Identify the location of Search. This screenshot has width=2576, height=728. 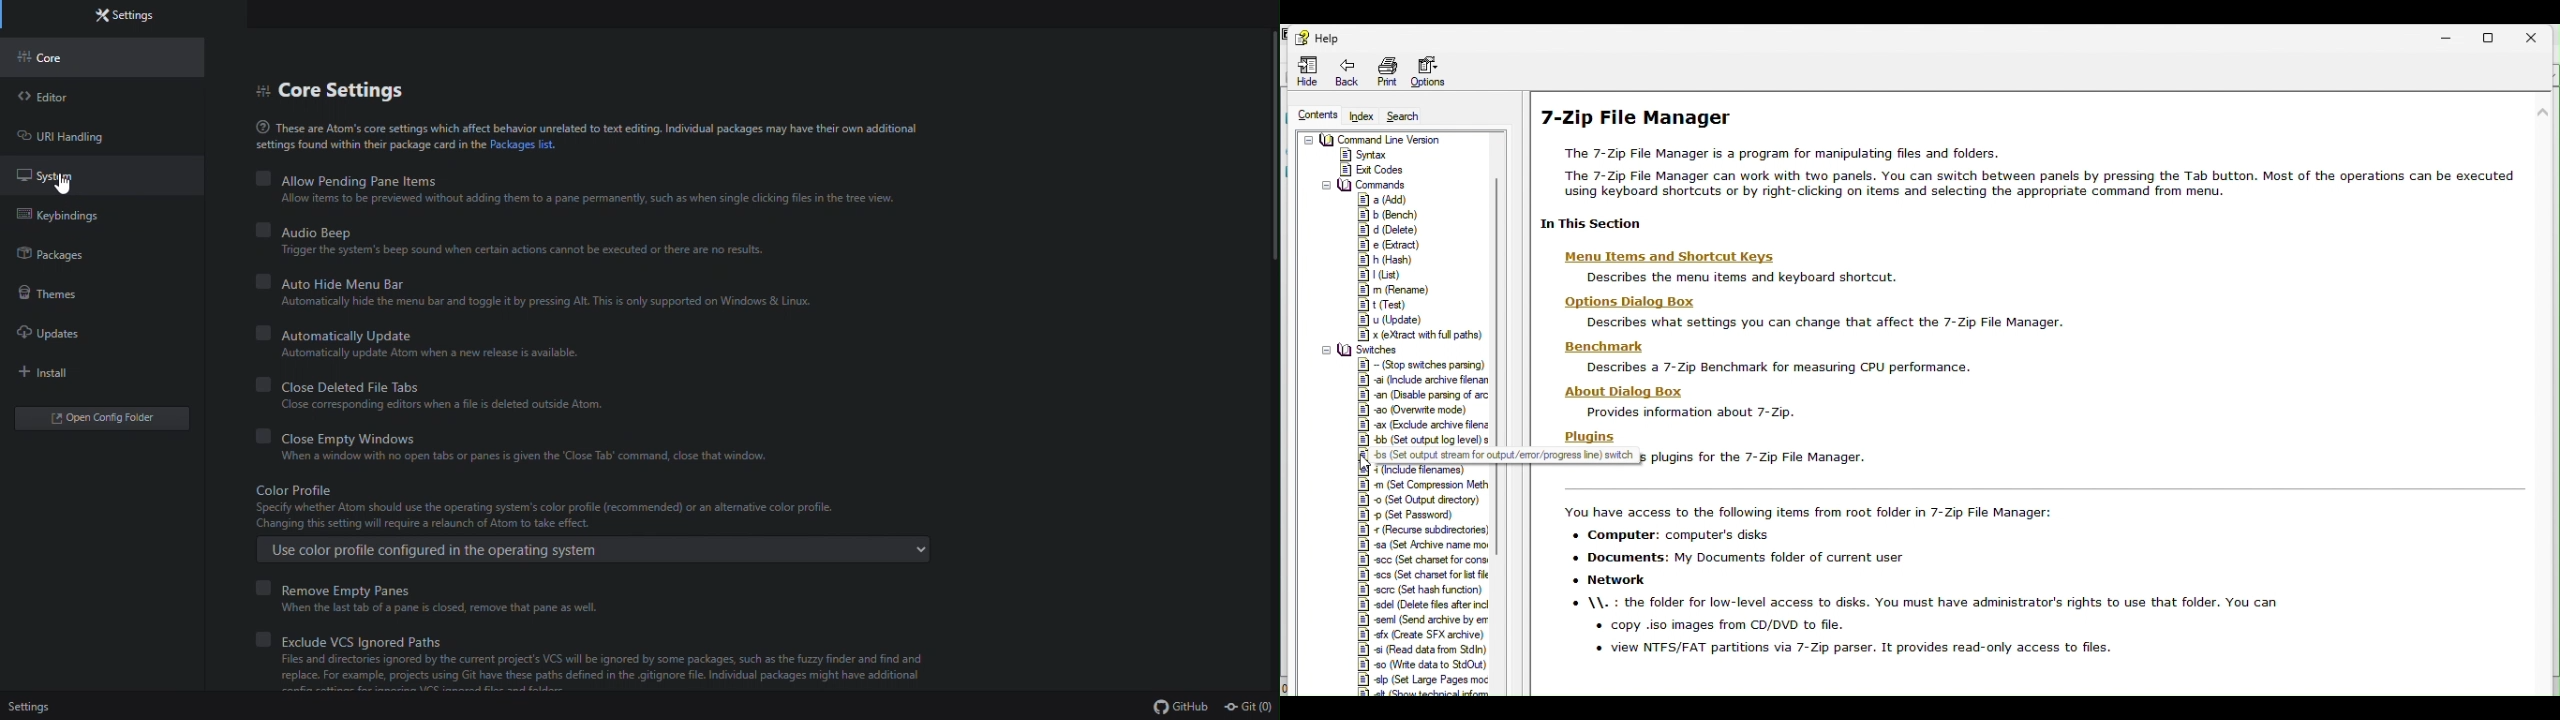
(1412, 117).